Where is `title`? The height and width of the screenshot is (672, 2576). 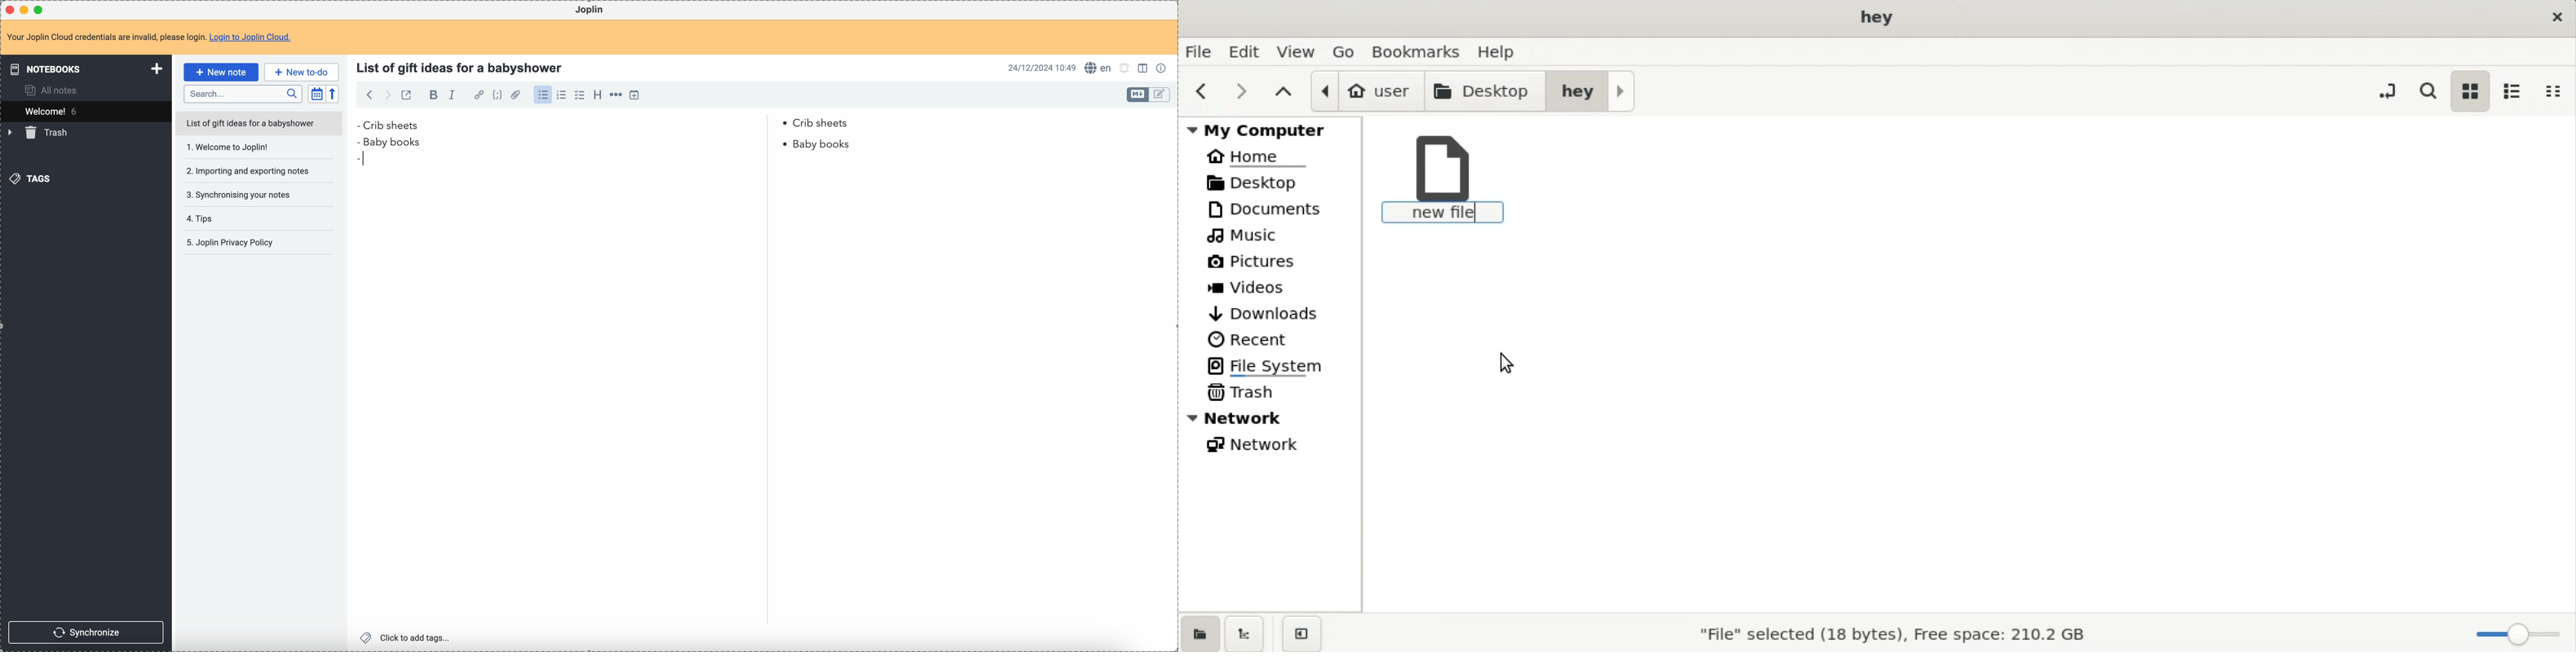
title is located at coordinates (462, 66).